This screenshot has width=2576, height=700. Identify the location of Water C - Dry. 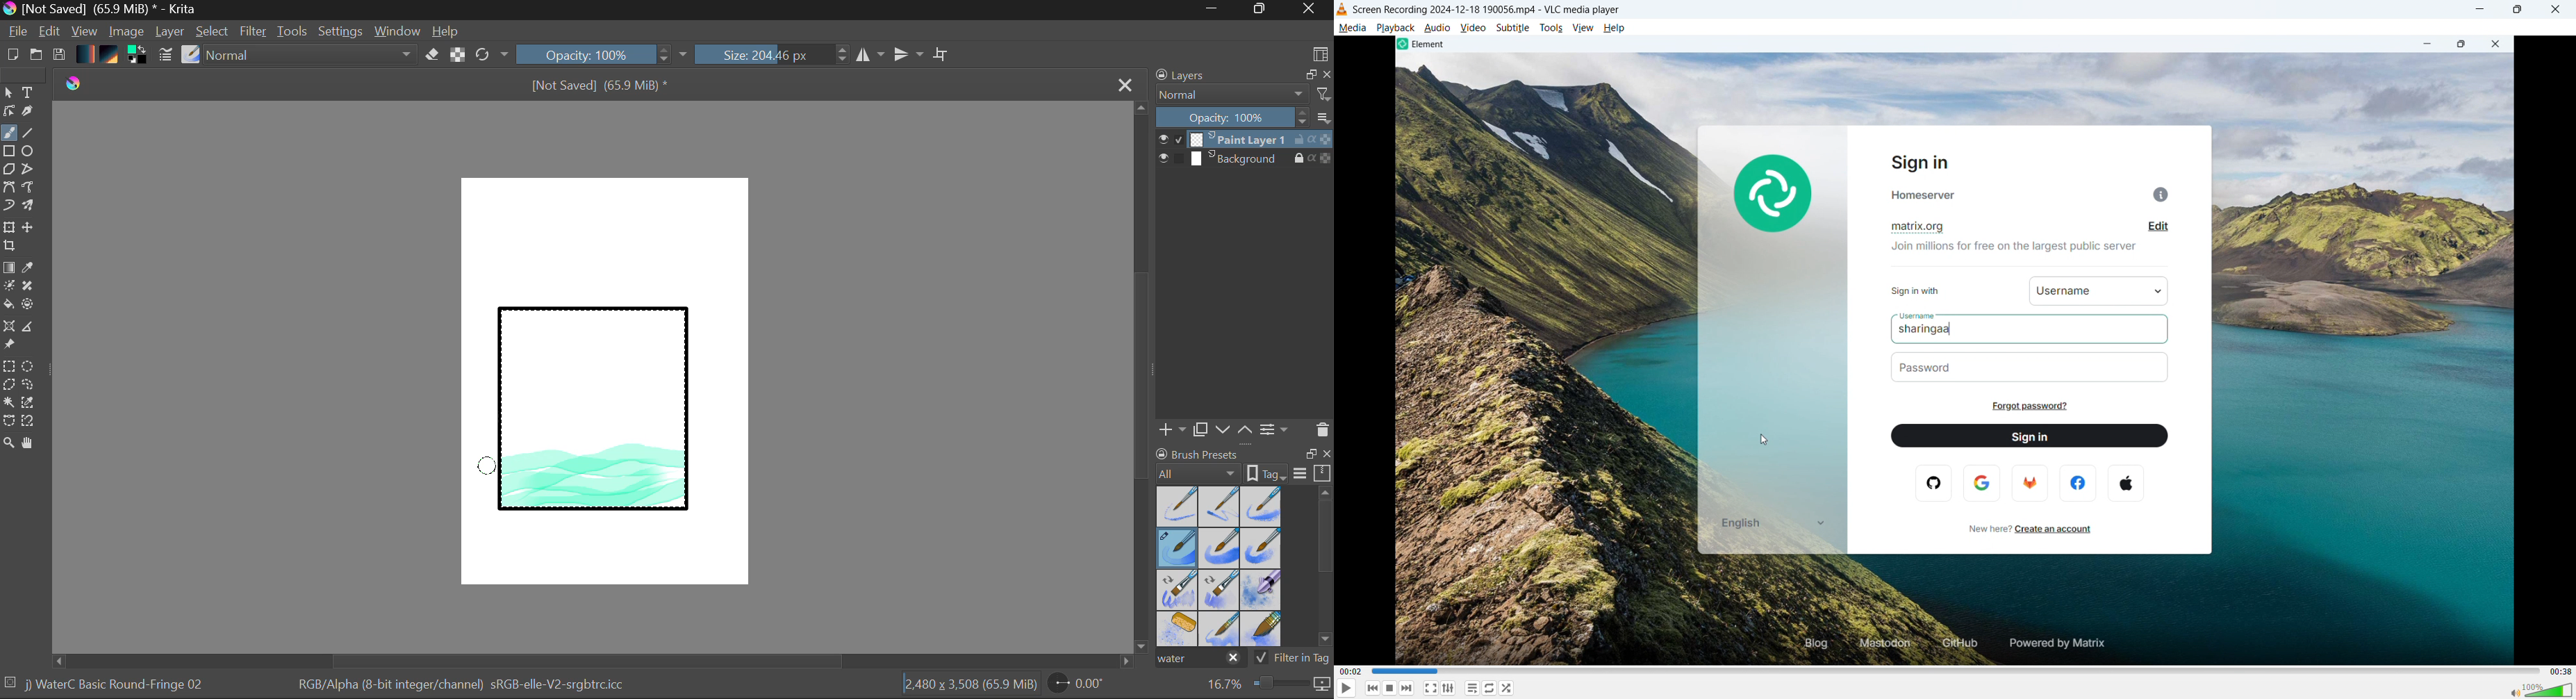
(1178, 505).